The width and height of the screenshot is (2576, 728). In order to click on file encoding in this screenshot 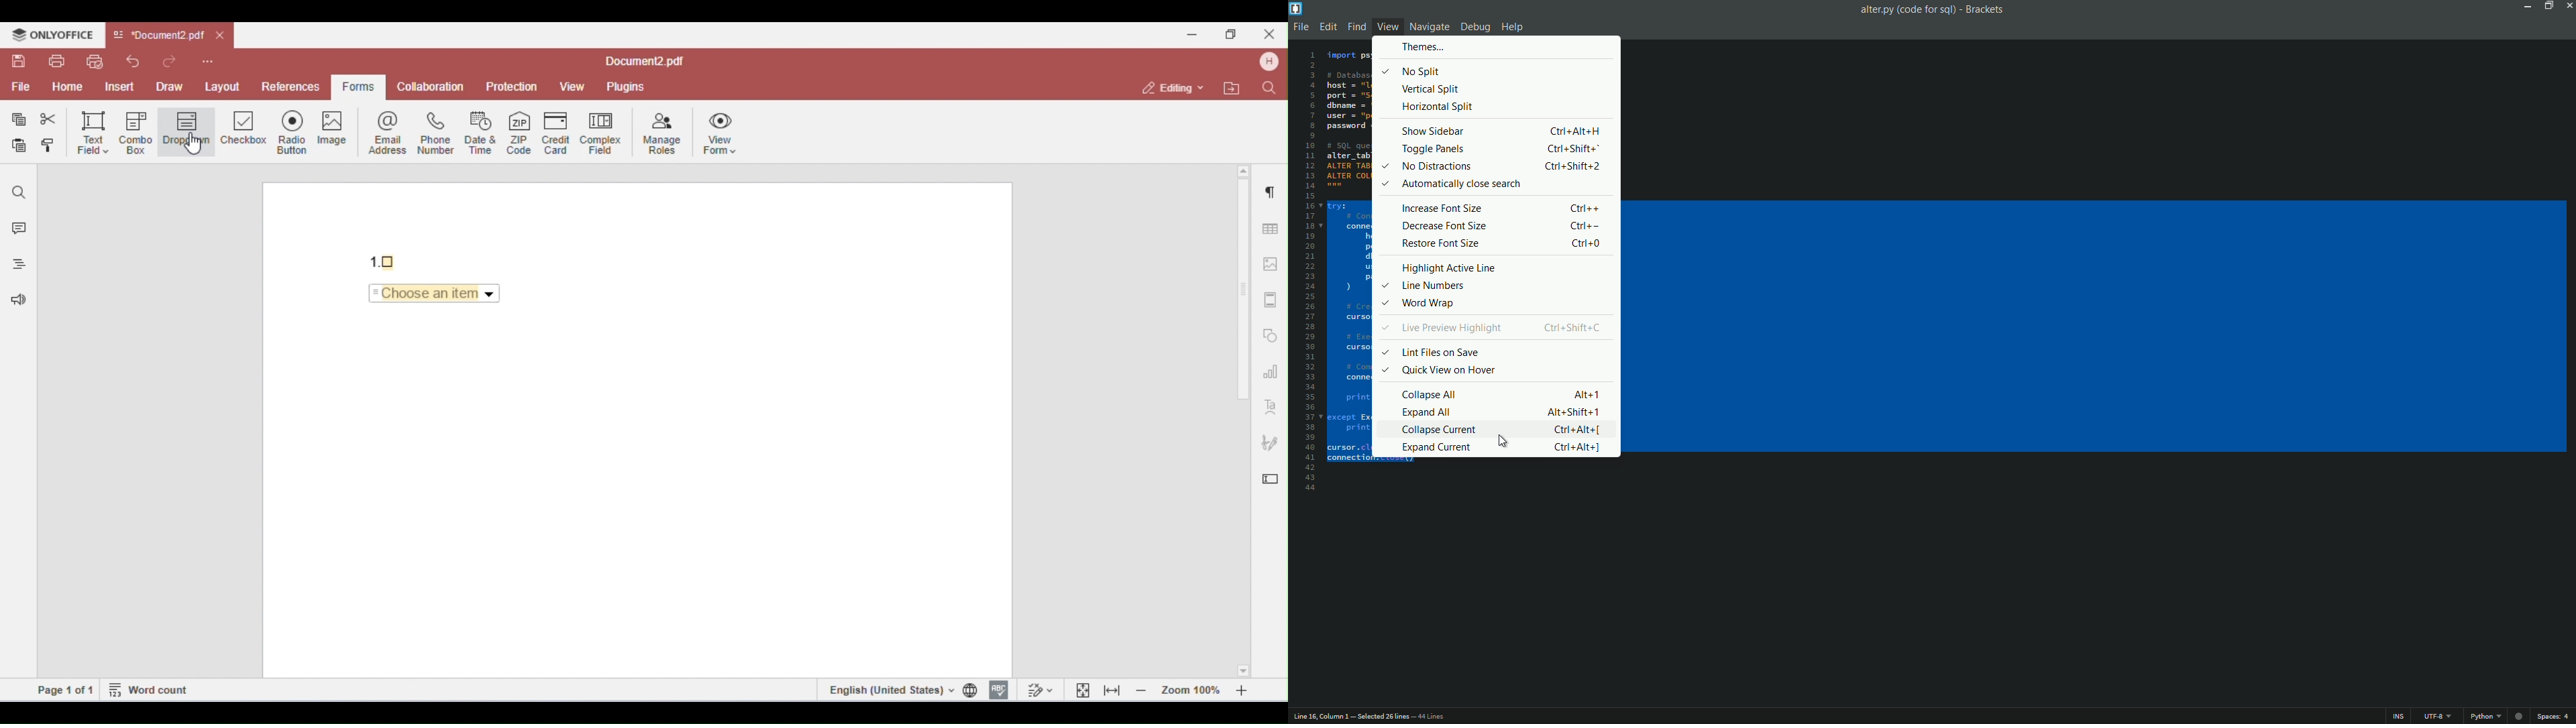, I will do `click(2436, 717)`.